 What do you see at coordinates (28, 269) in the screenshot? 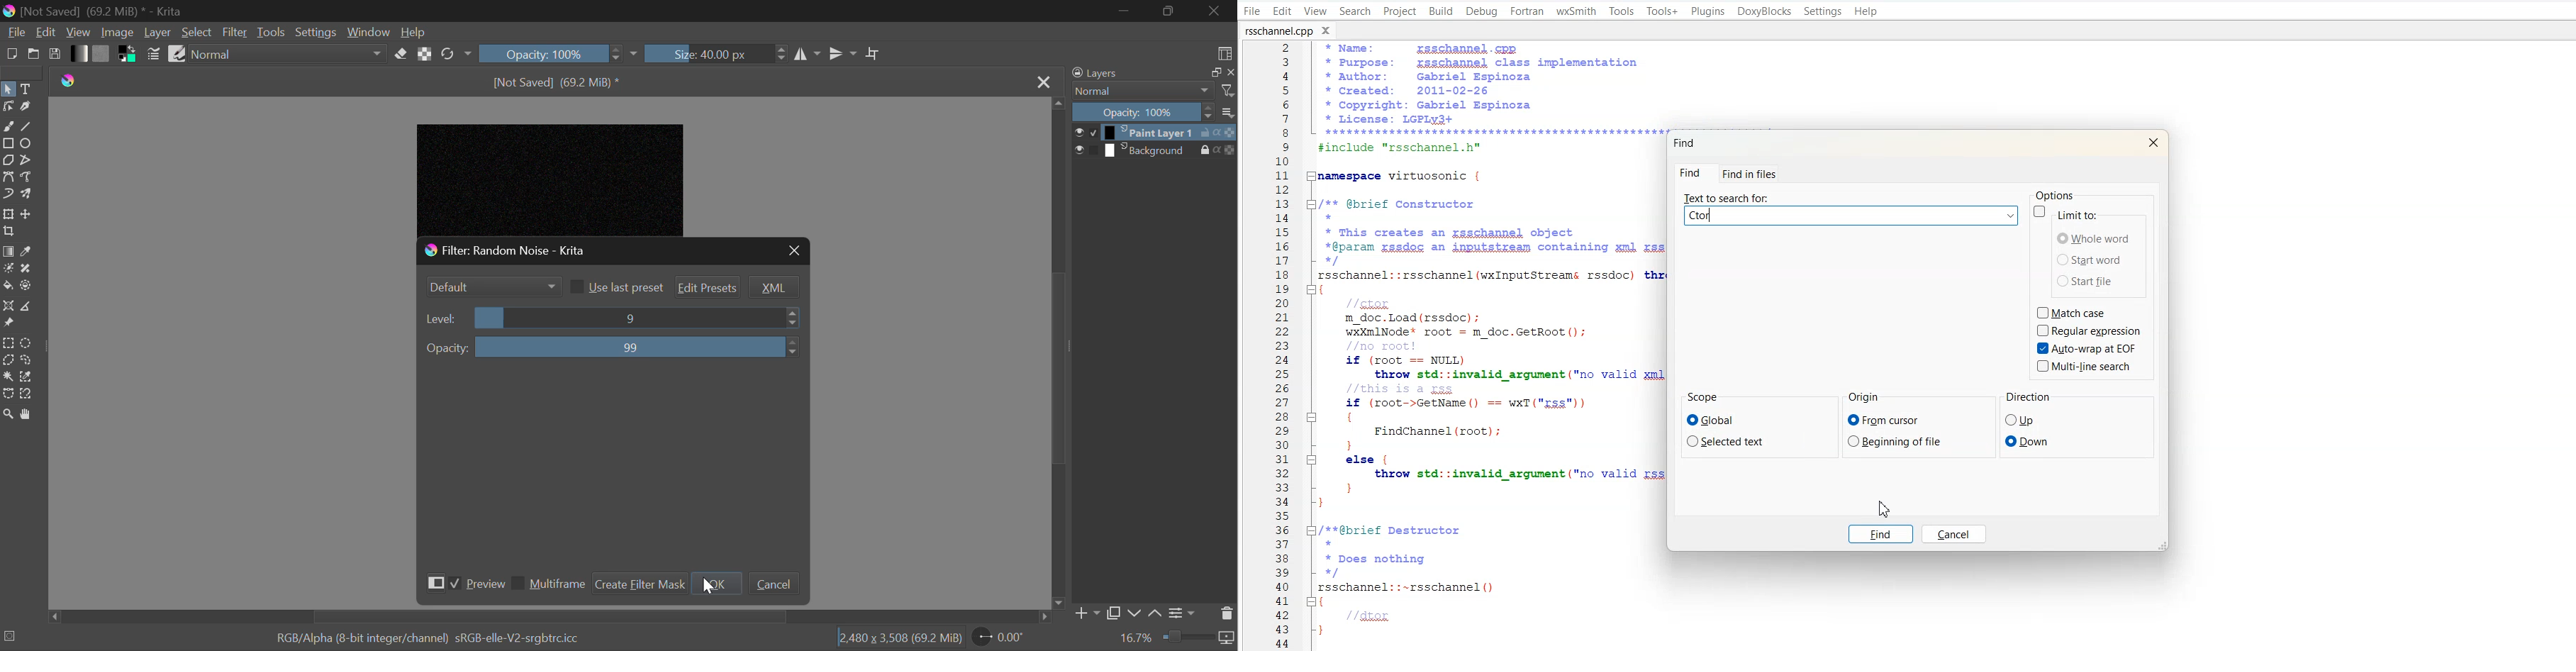
I see `Smart Patch Tool` at bounding box center [28, 269].